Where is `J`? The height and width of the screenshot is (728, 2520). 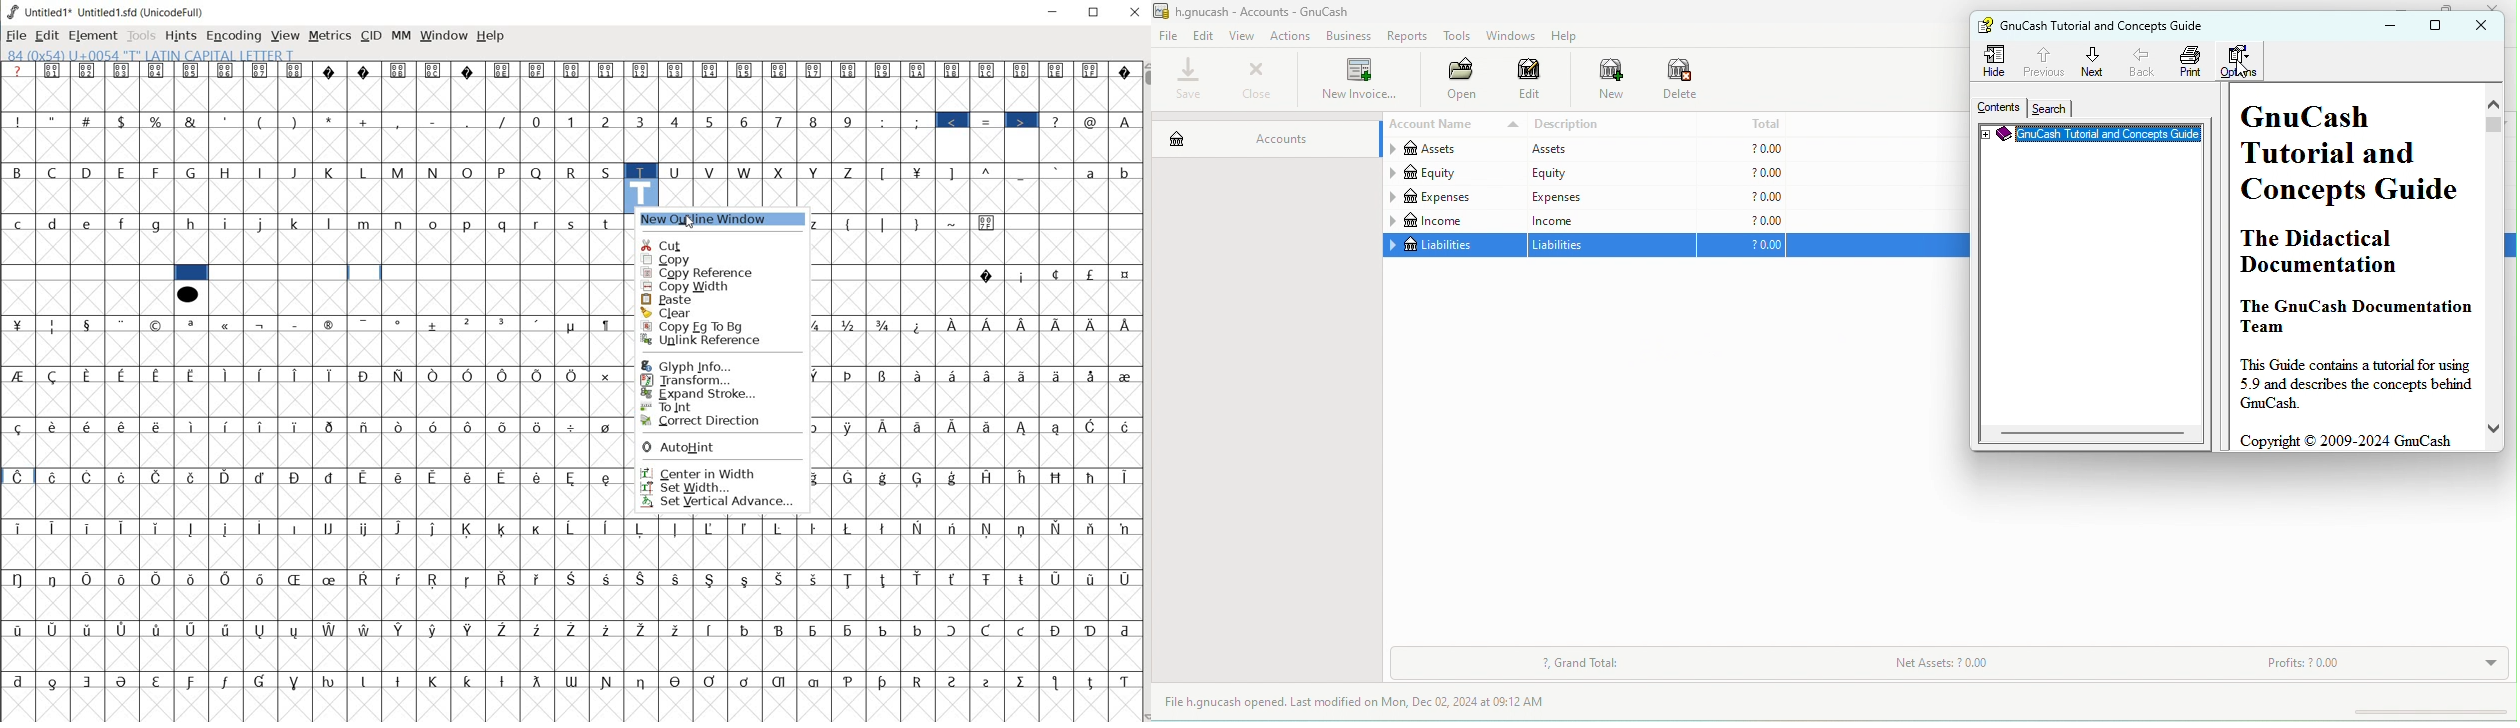 J is located at coordinates (296, 172).